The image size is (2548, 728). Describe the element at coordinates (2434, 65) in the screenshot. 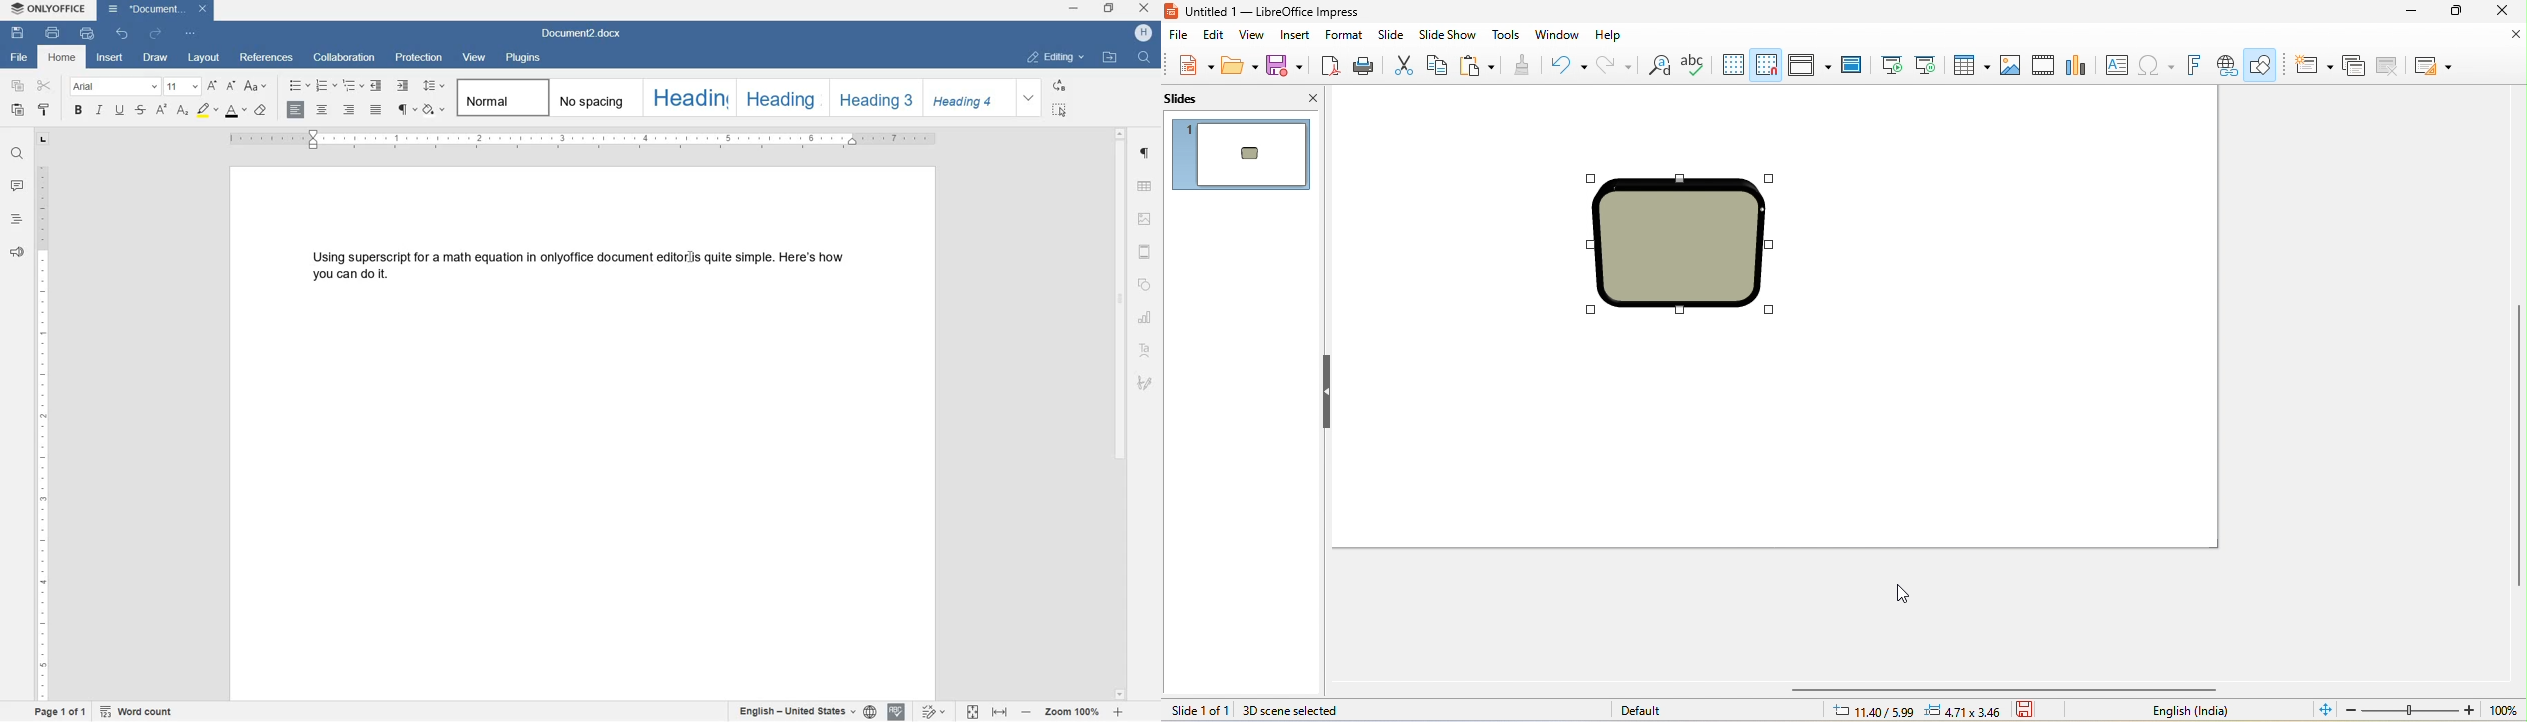

I see `slide layout` at that location.